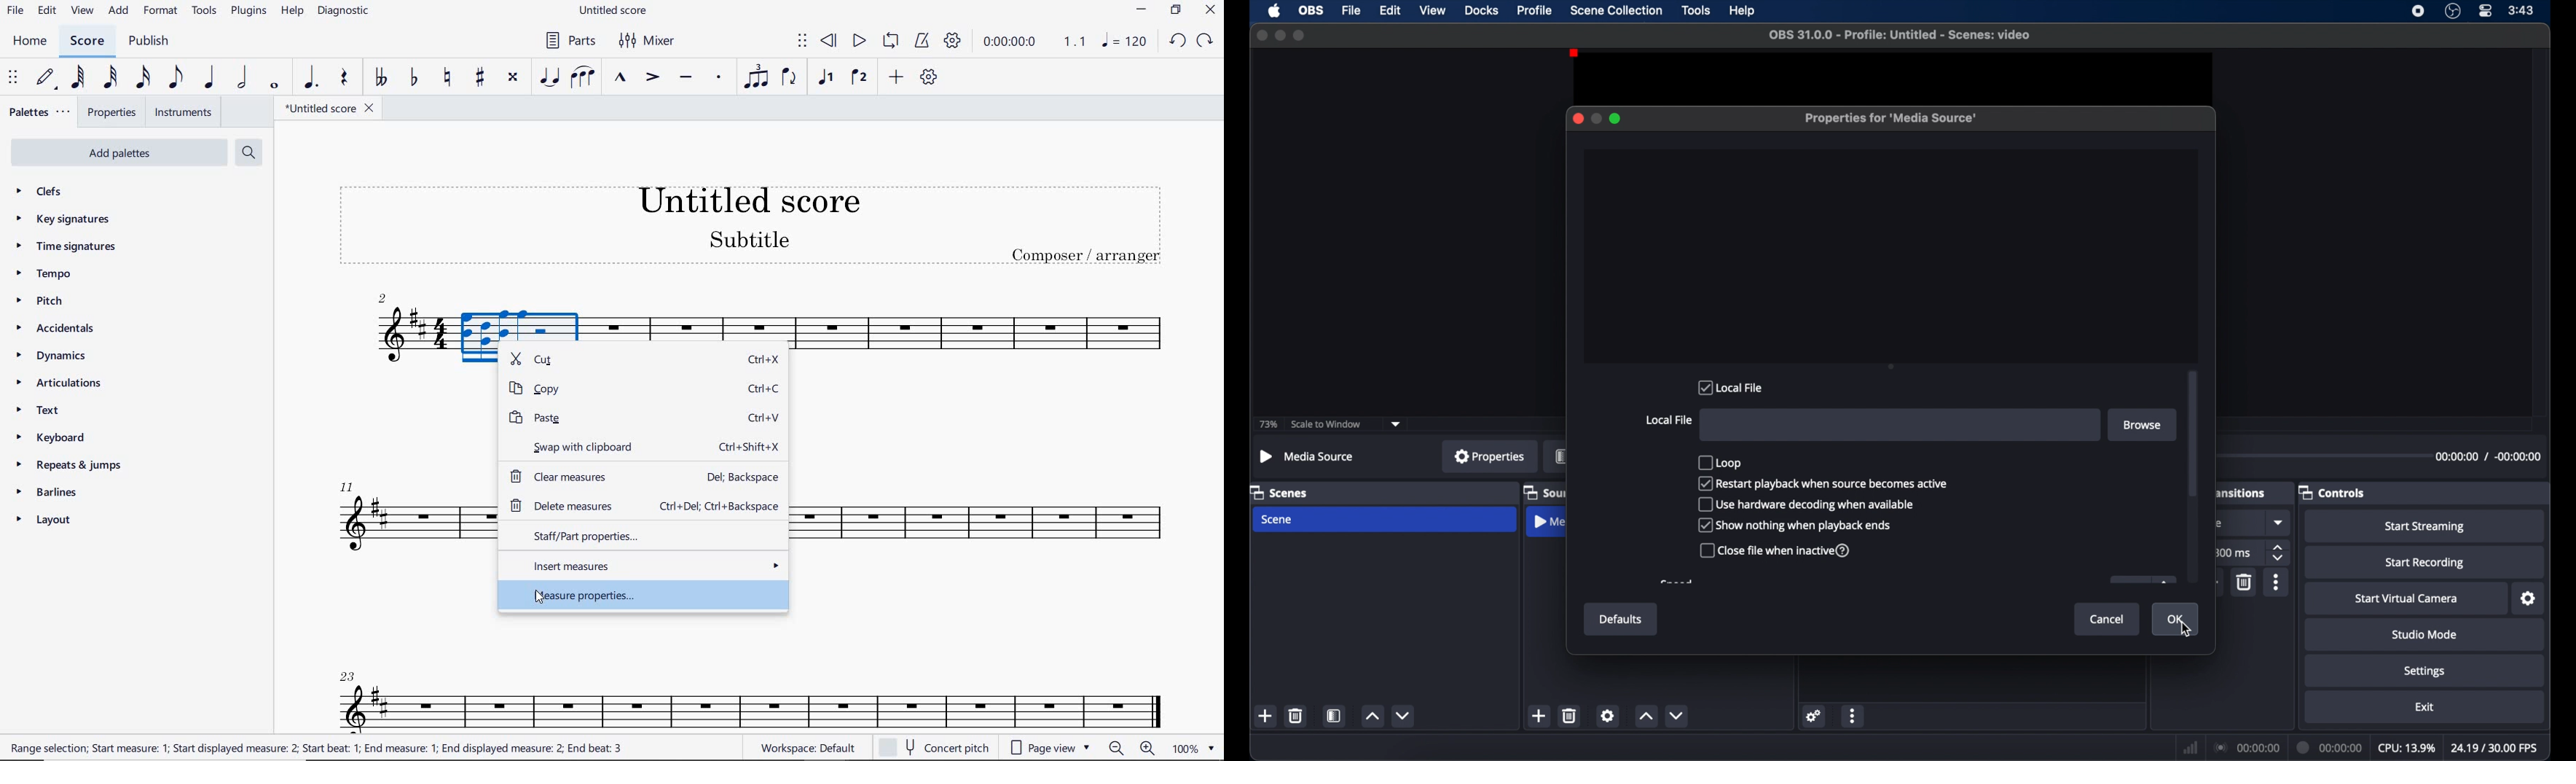  I want to click on local file, so click(1730, 387).